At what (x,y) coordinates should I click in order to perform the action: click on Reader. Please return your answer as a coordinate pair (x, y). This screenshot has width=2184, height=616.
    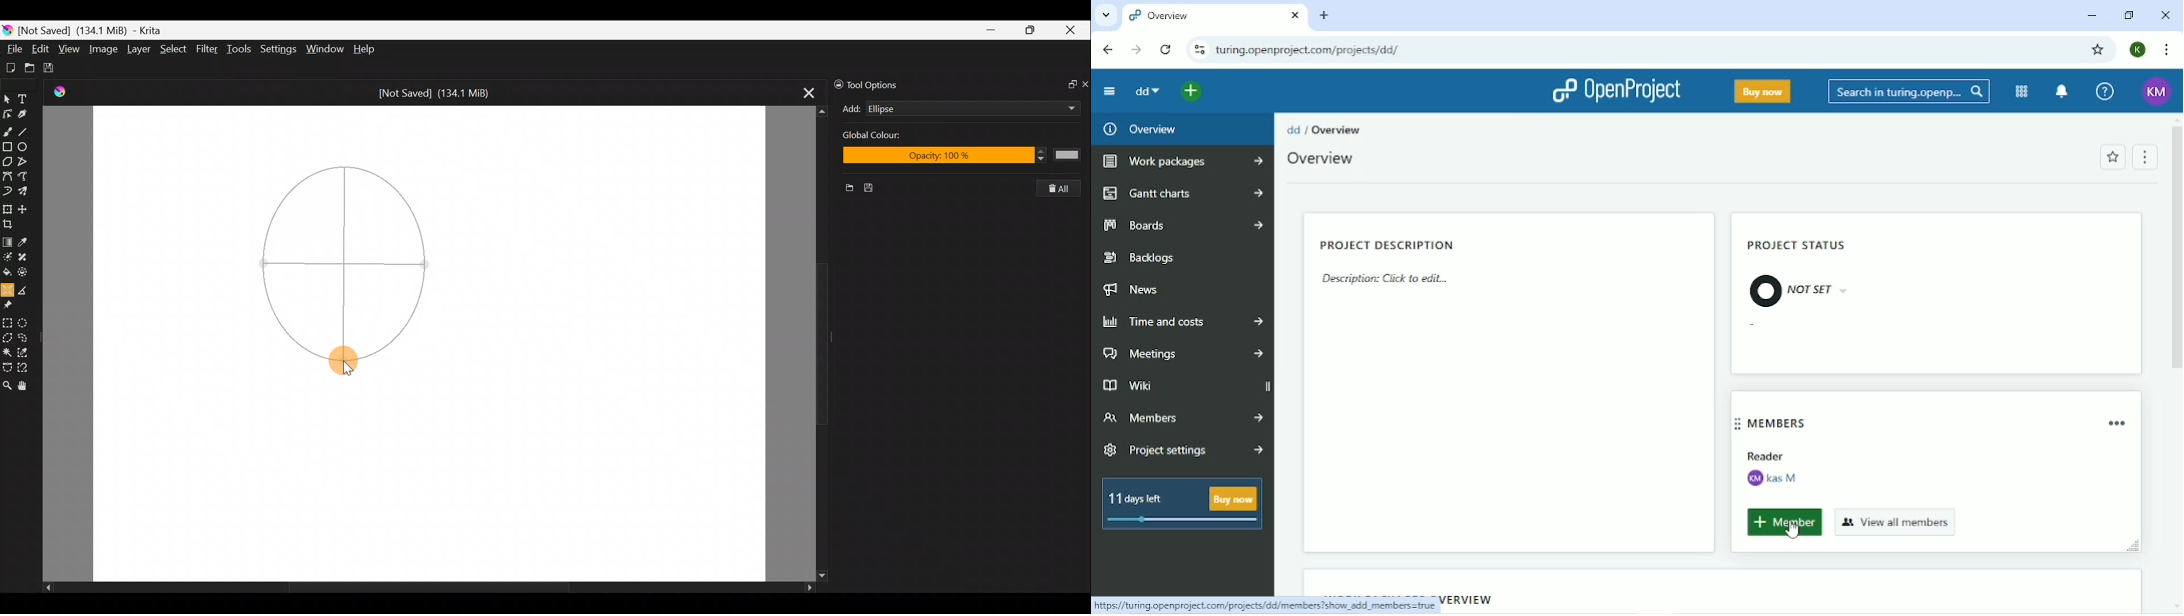
    Looking at the image, I should click on (1774, 455).